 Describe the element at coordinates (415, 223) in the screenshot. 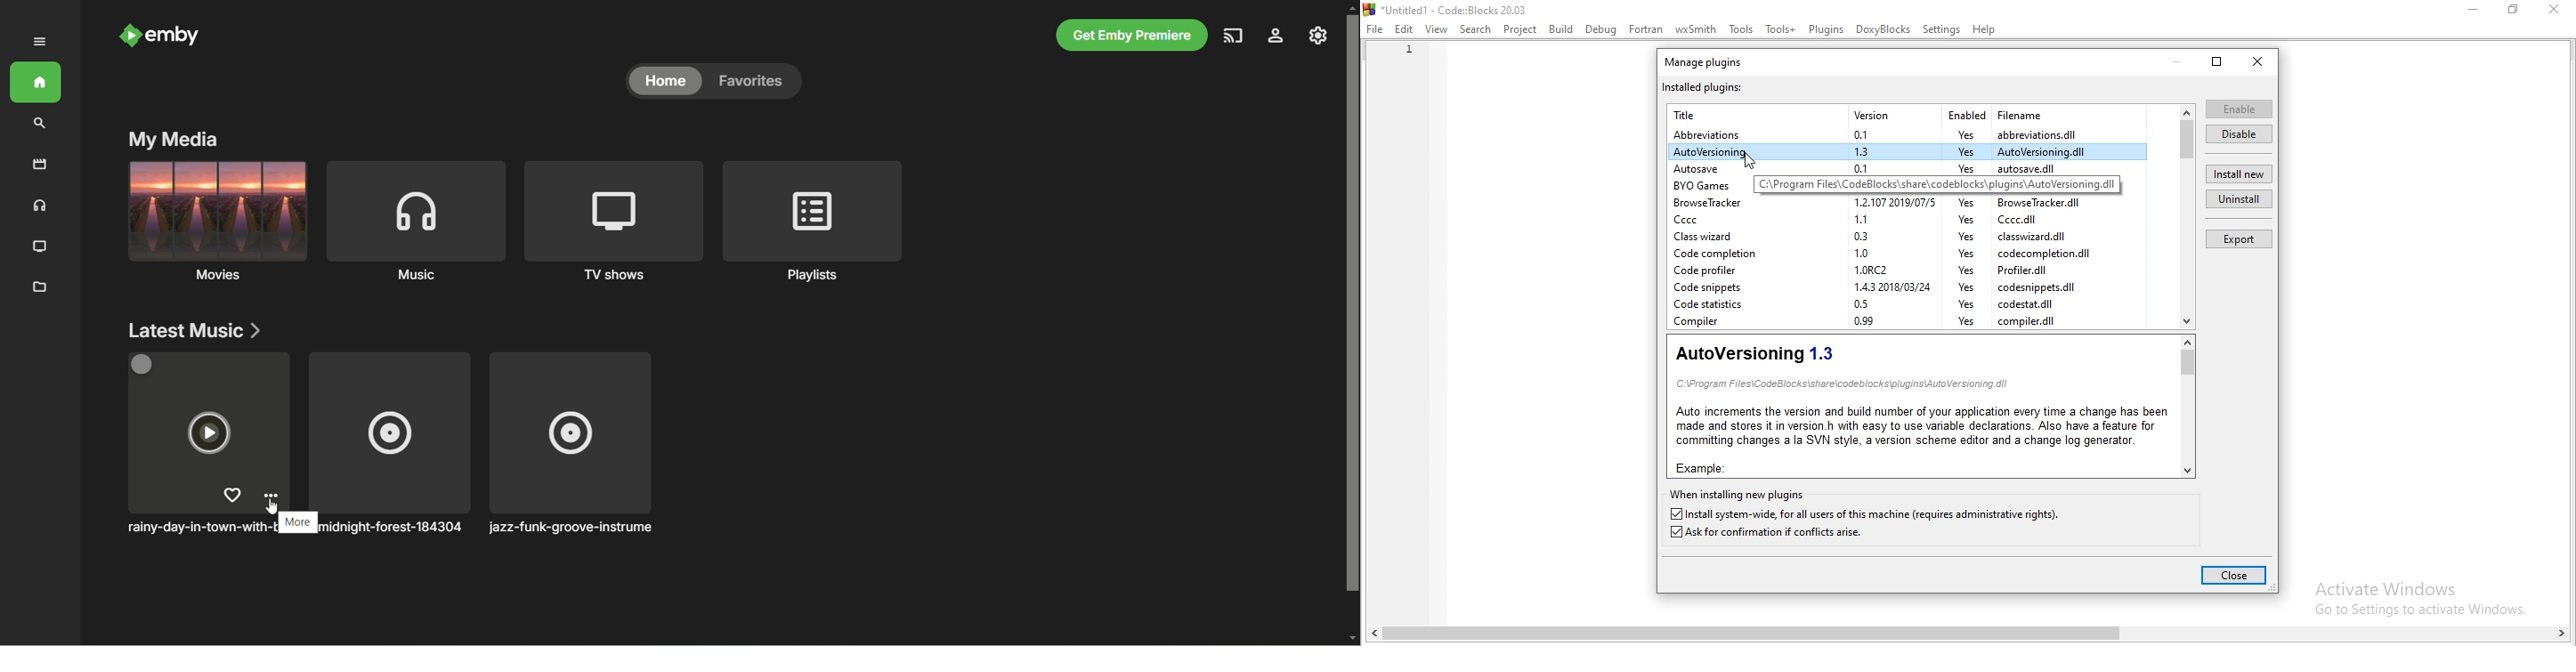

I see `Music` at that location.